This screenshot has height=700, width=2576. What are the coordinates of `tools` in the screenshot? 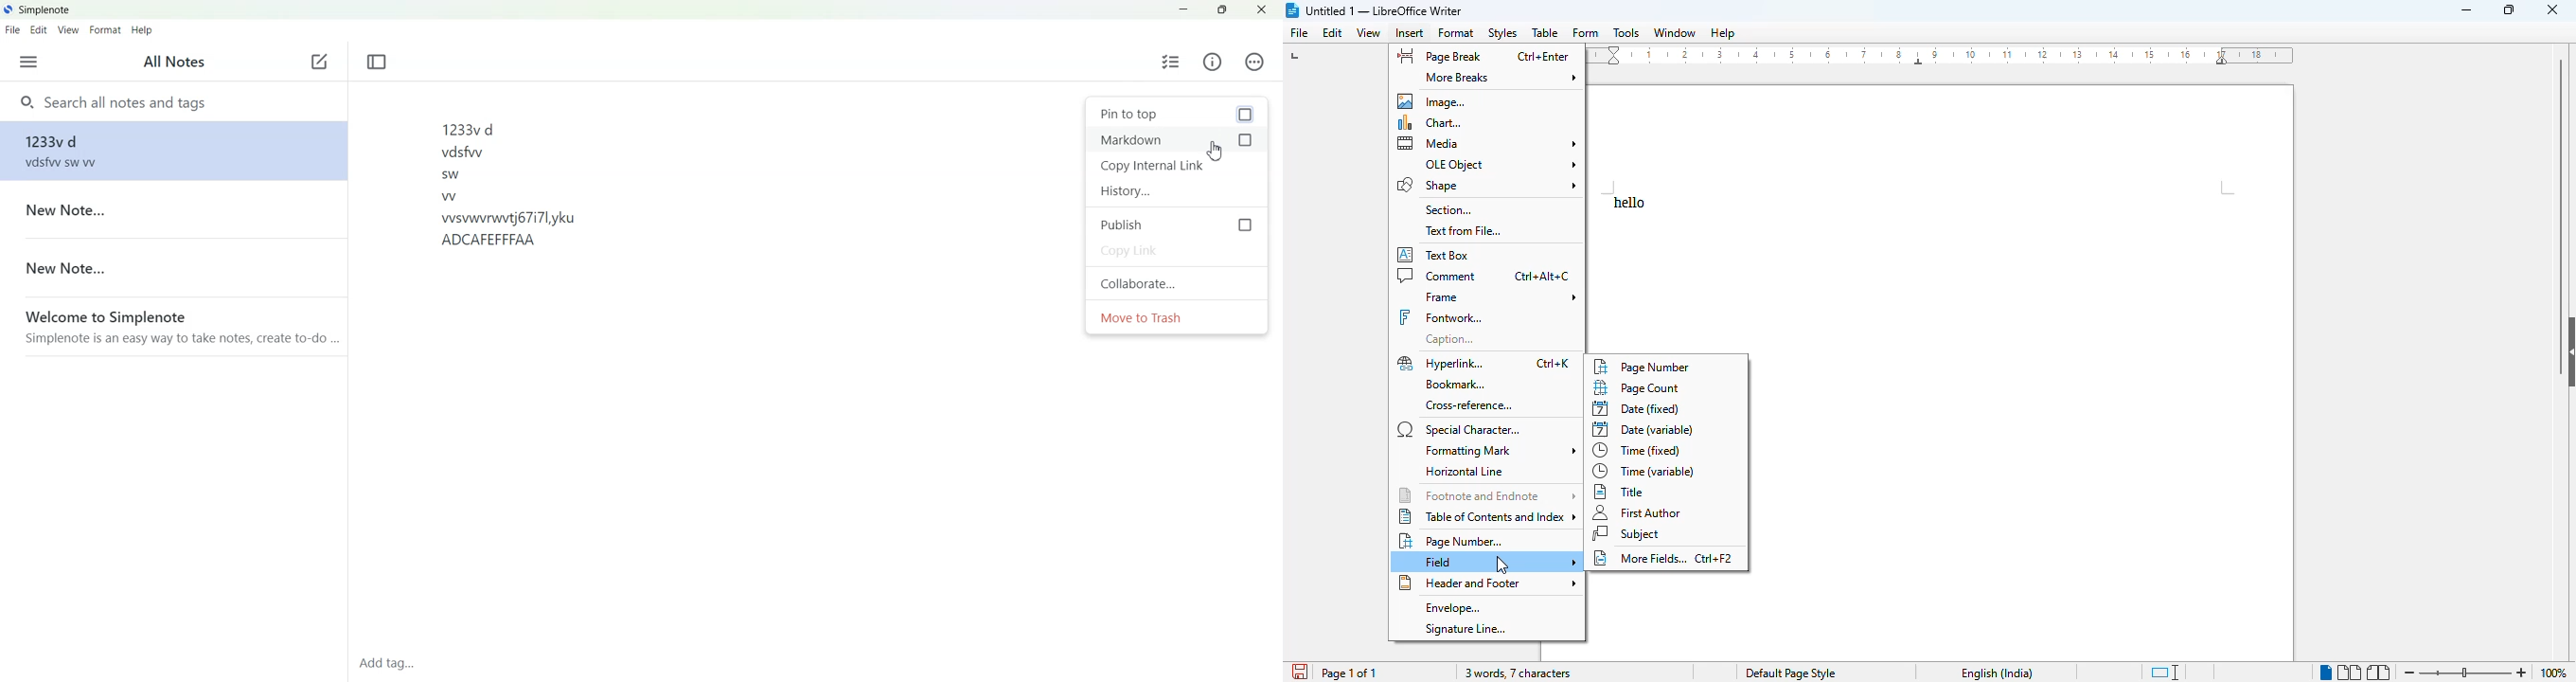 It's located at (1626, 32).